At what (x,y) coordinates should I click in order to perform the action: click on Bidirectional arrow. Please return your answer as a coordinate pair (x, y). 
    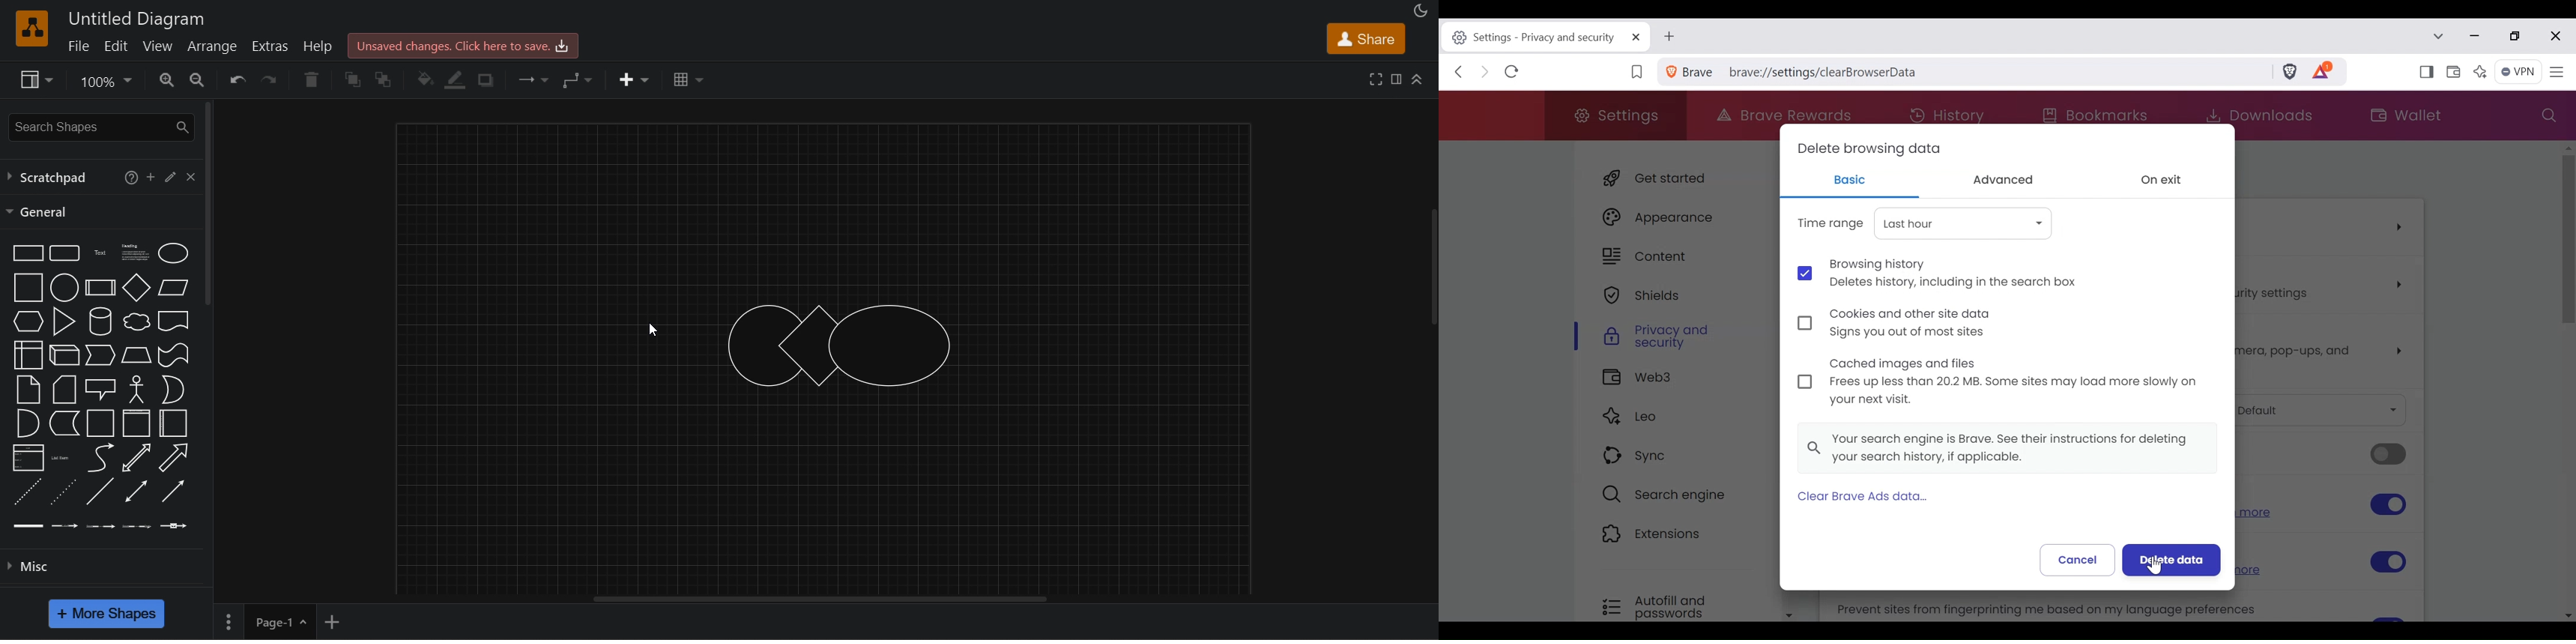
    Looking at the image, I should click on (136, 458).